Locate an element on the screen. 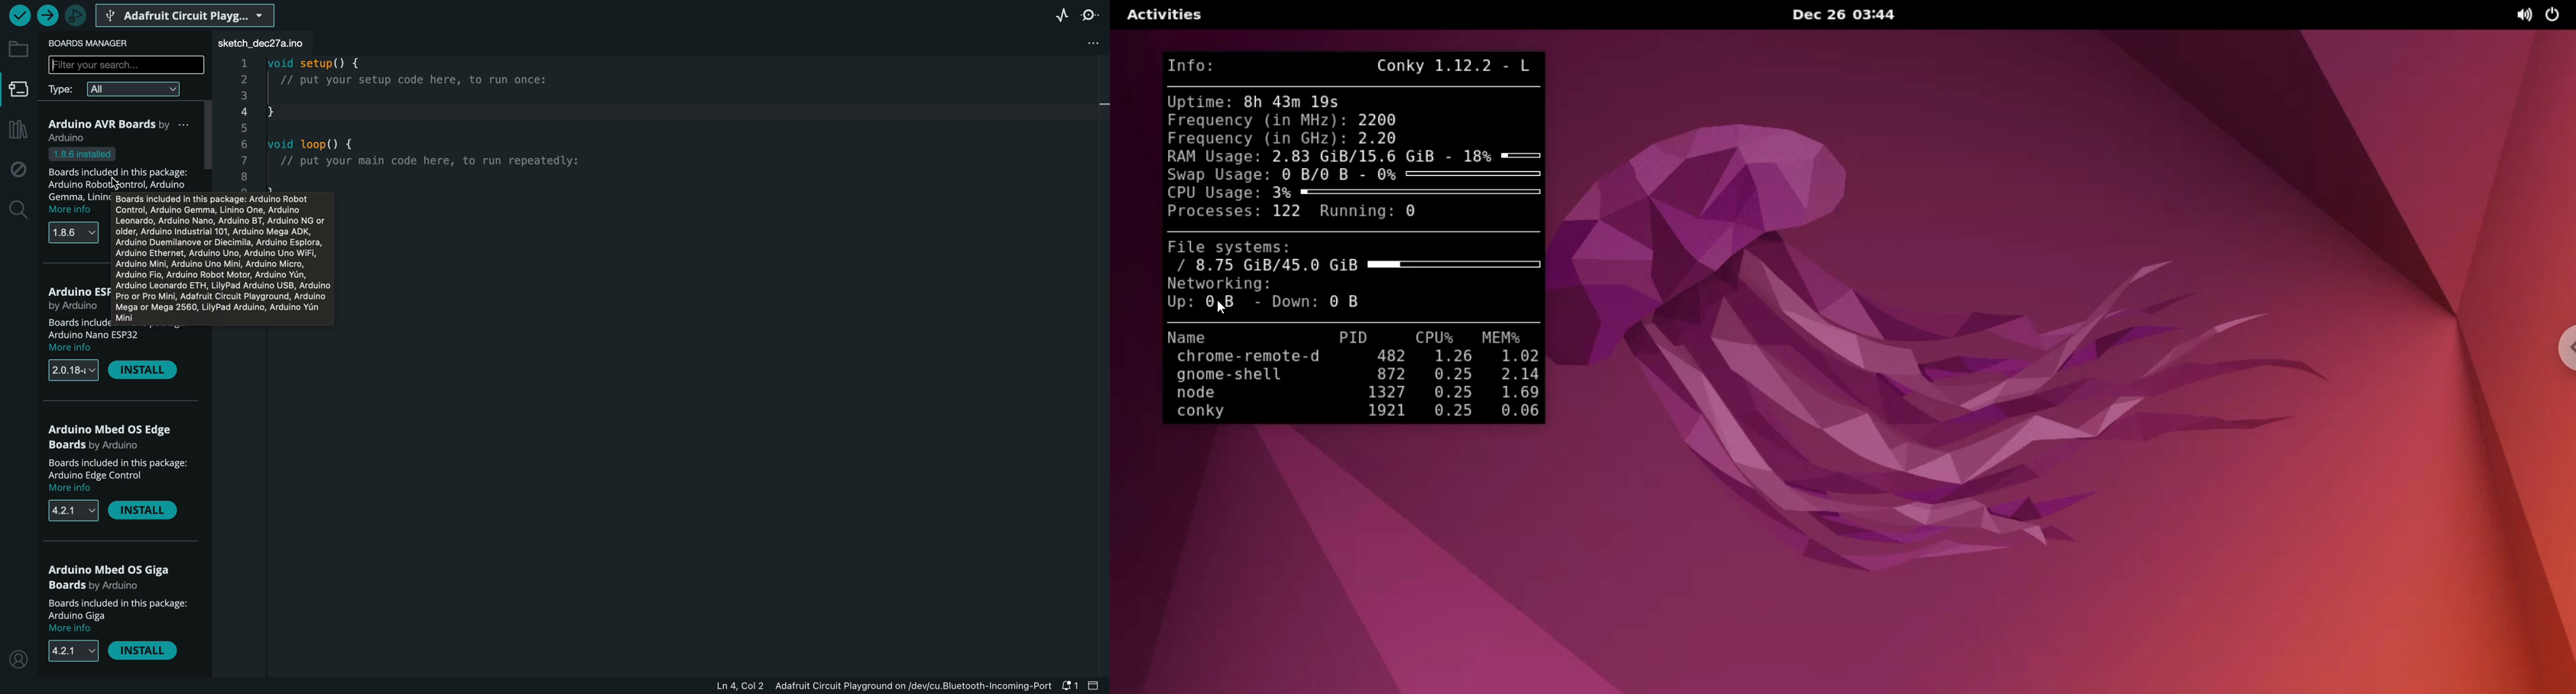 This screenshot has height=700, width=2576. serial plotter is located at coordinates (1061, 17).